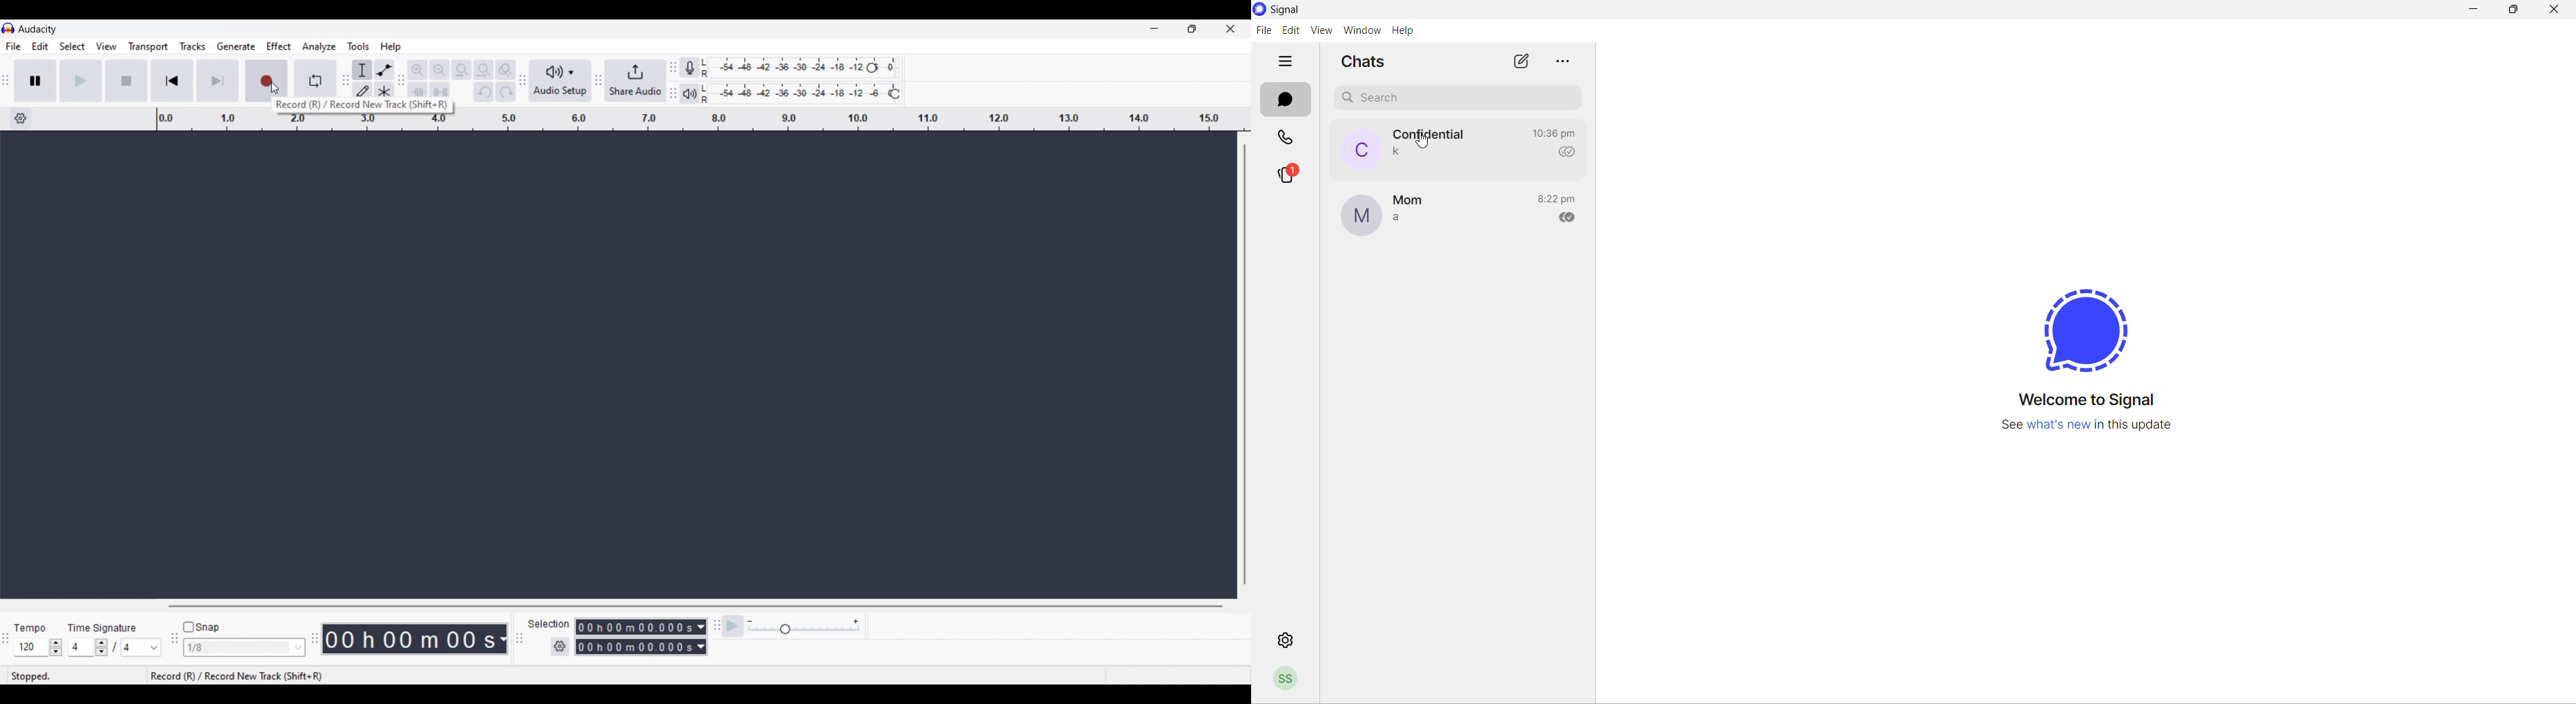 This screenshot has height=728, width=2576. I want to click on profile picture, so click(1364, 216).